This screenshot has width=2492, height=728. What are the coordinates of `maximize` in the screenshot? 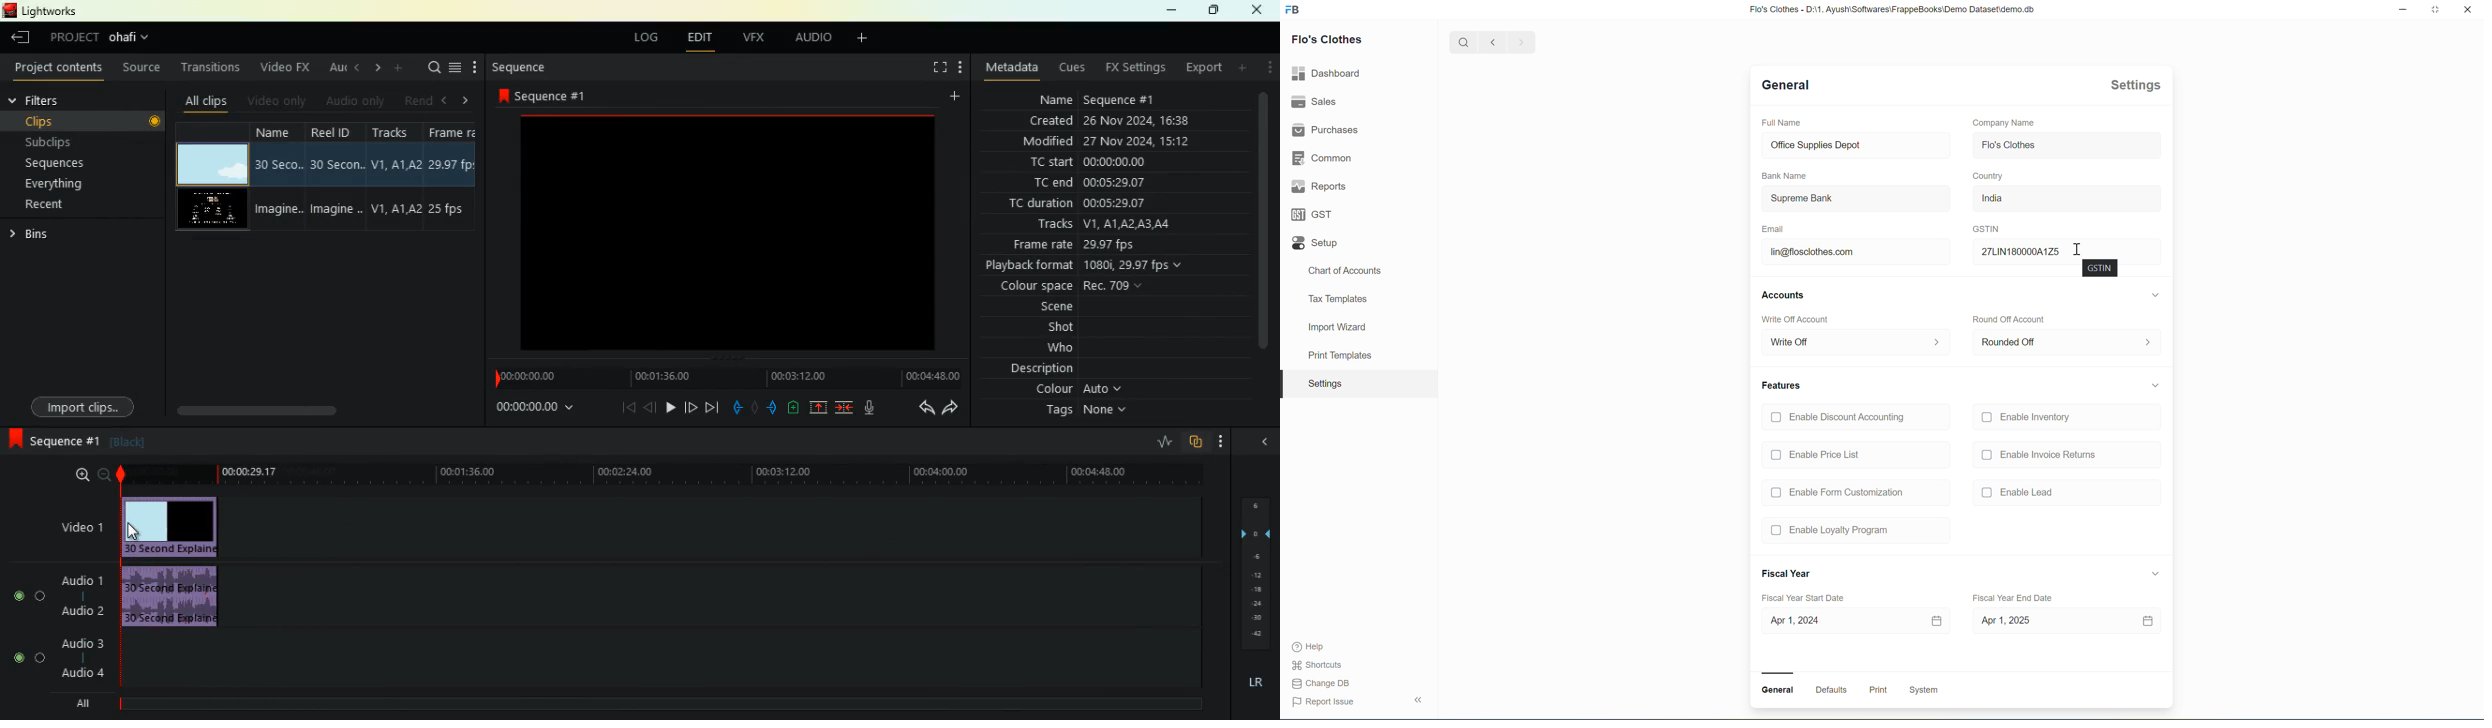 It's located at (2436, 8).